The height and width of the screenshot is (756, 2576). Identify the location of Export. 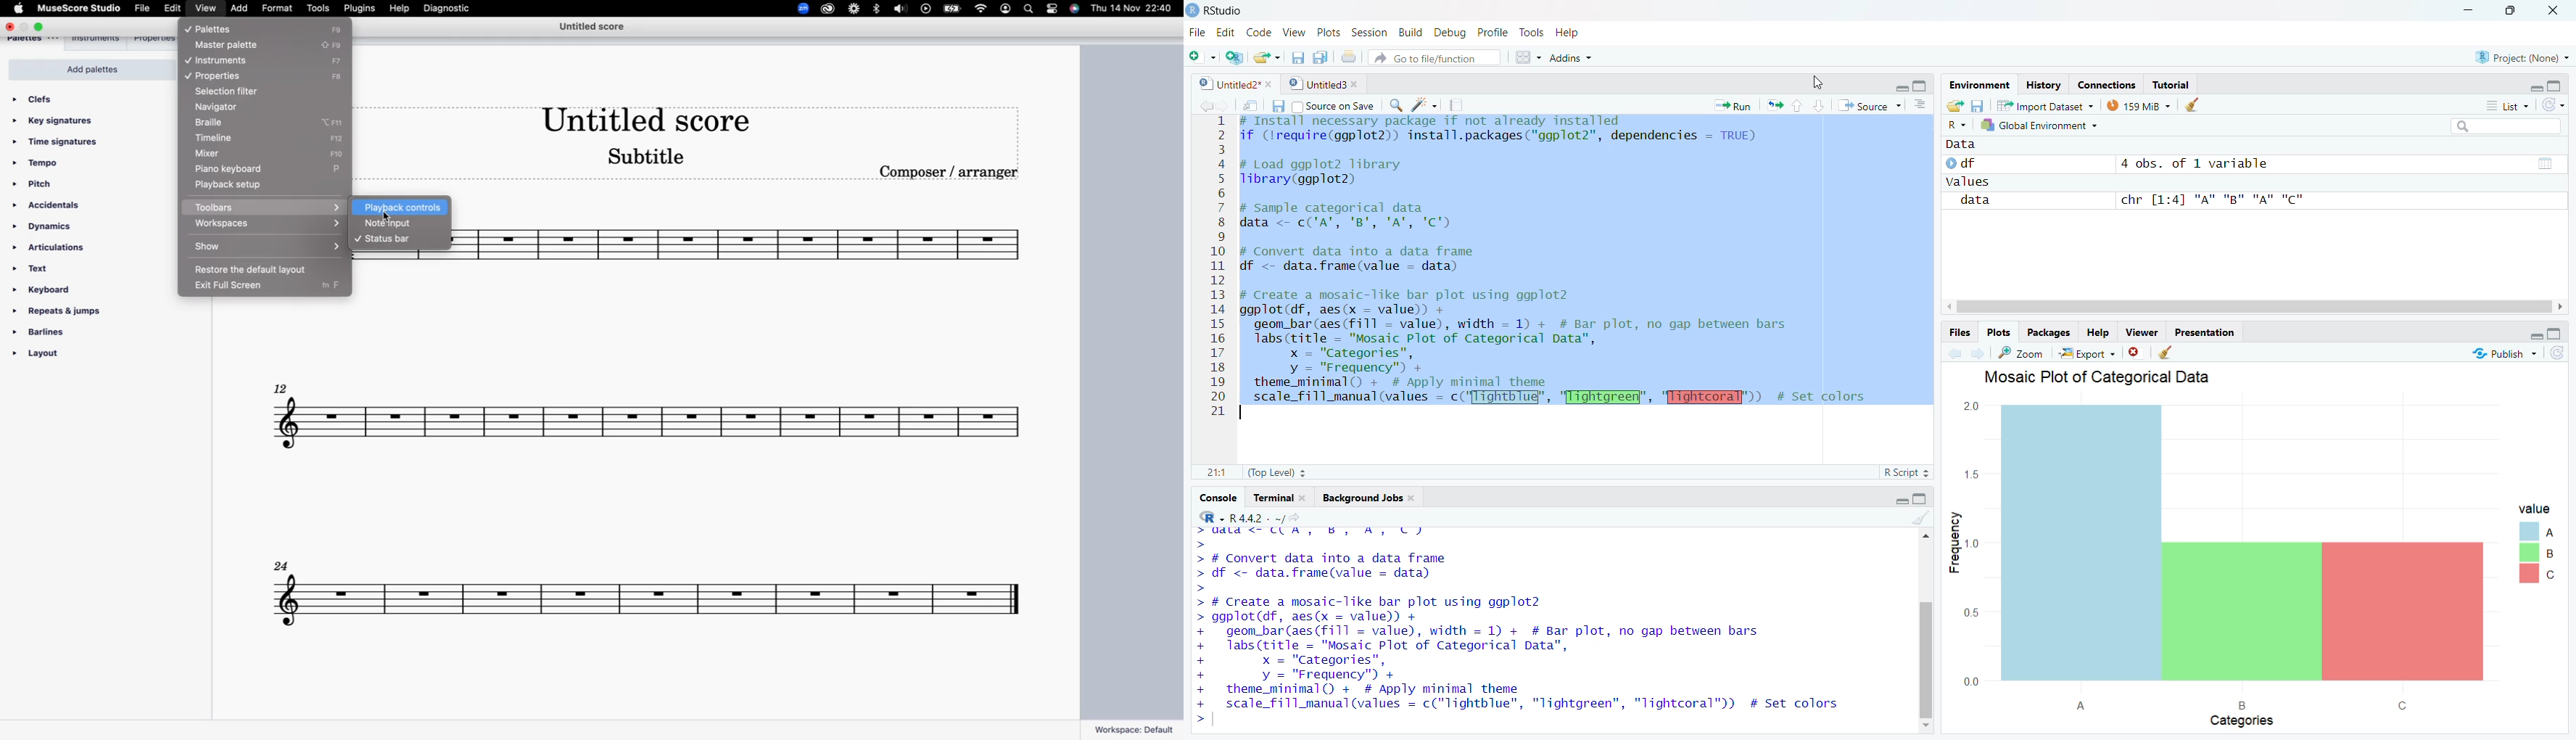
(2088, 353).